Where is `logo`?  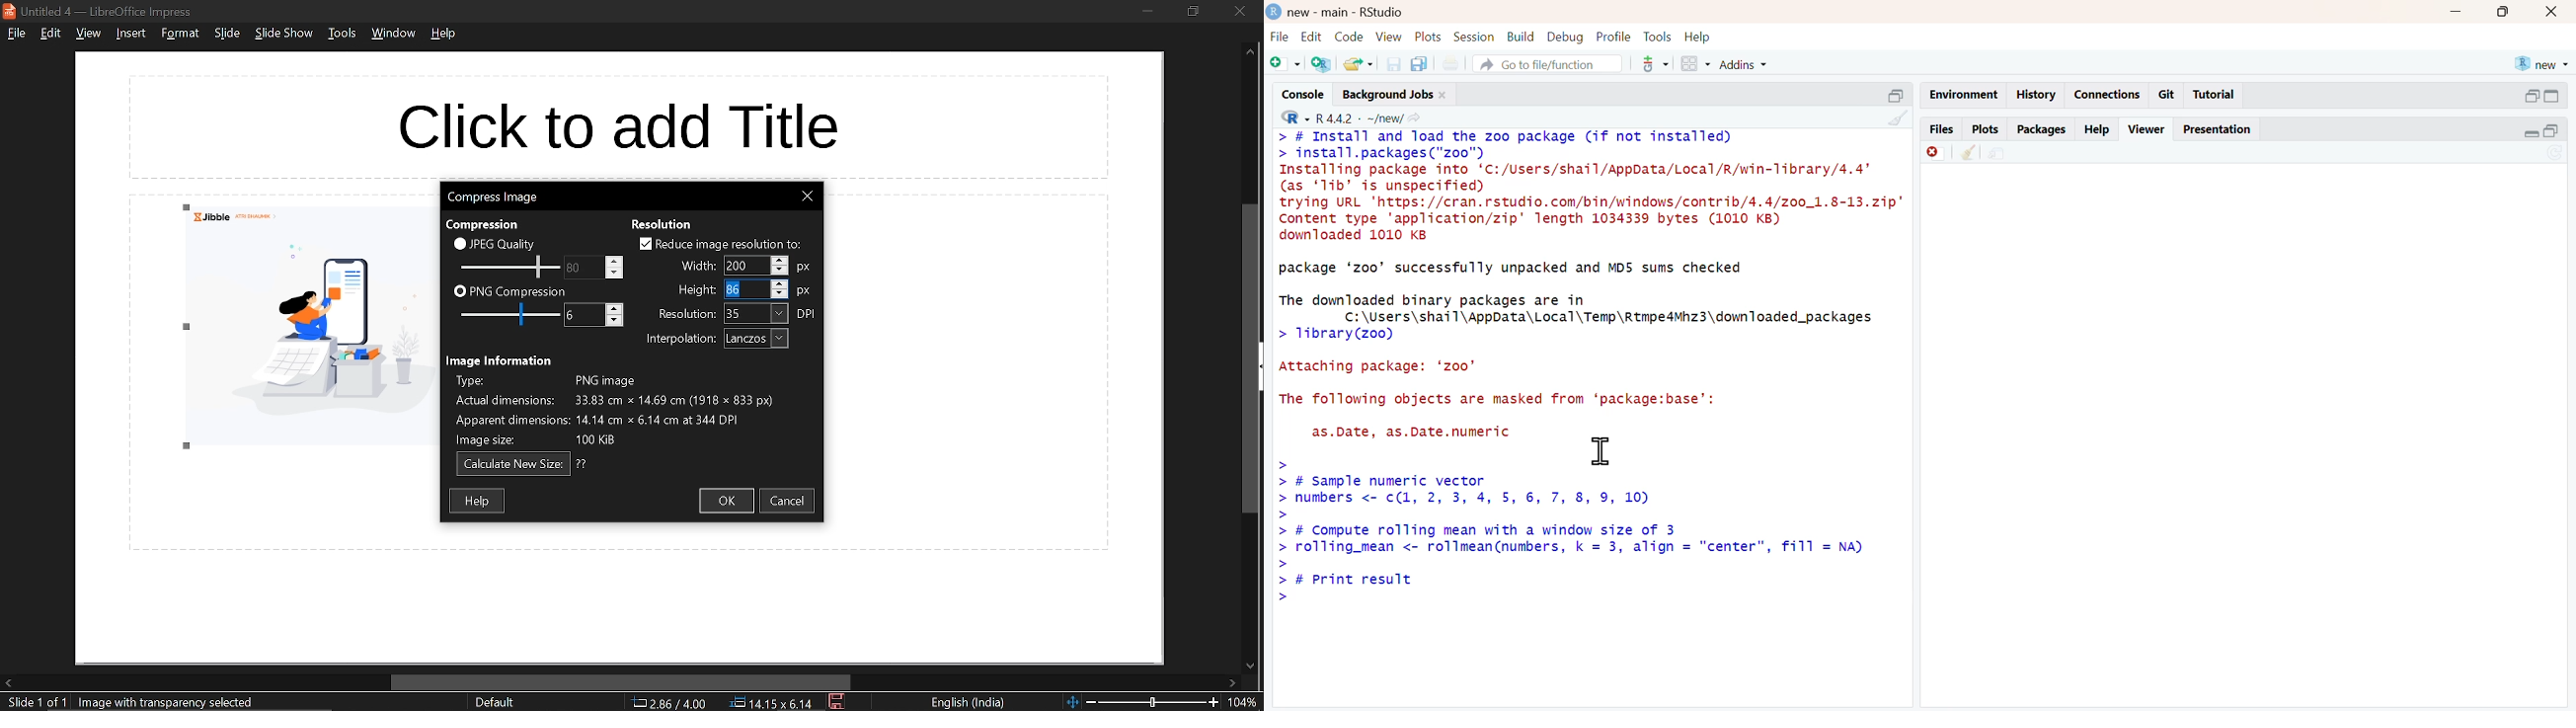 logo is located at coordinates (1273, 13).